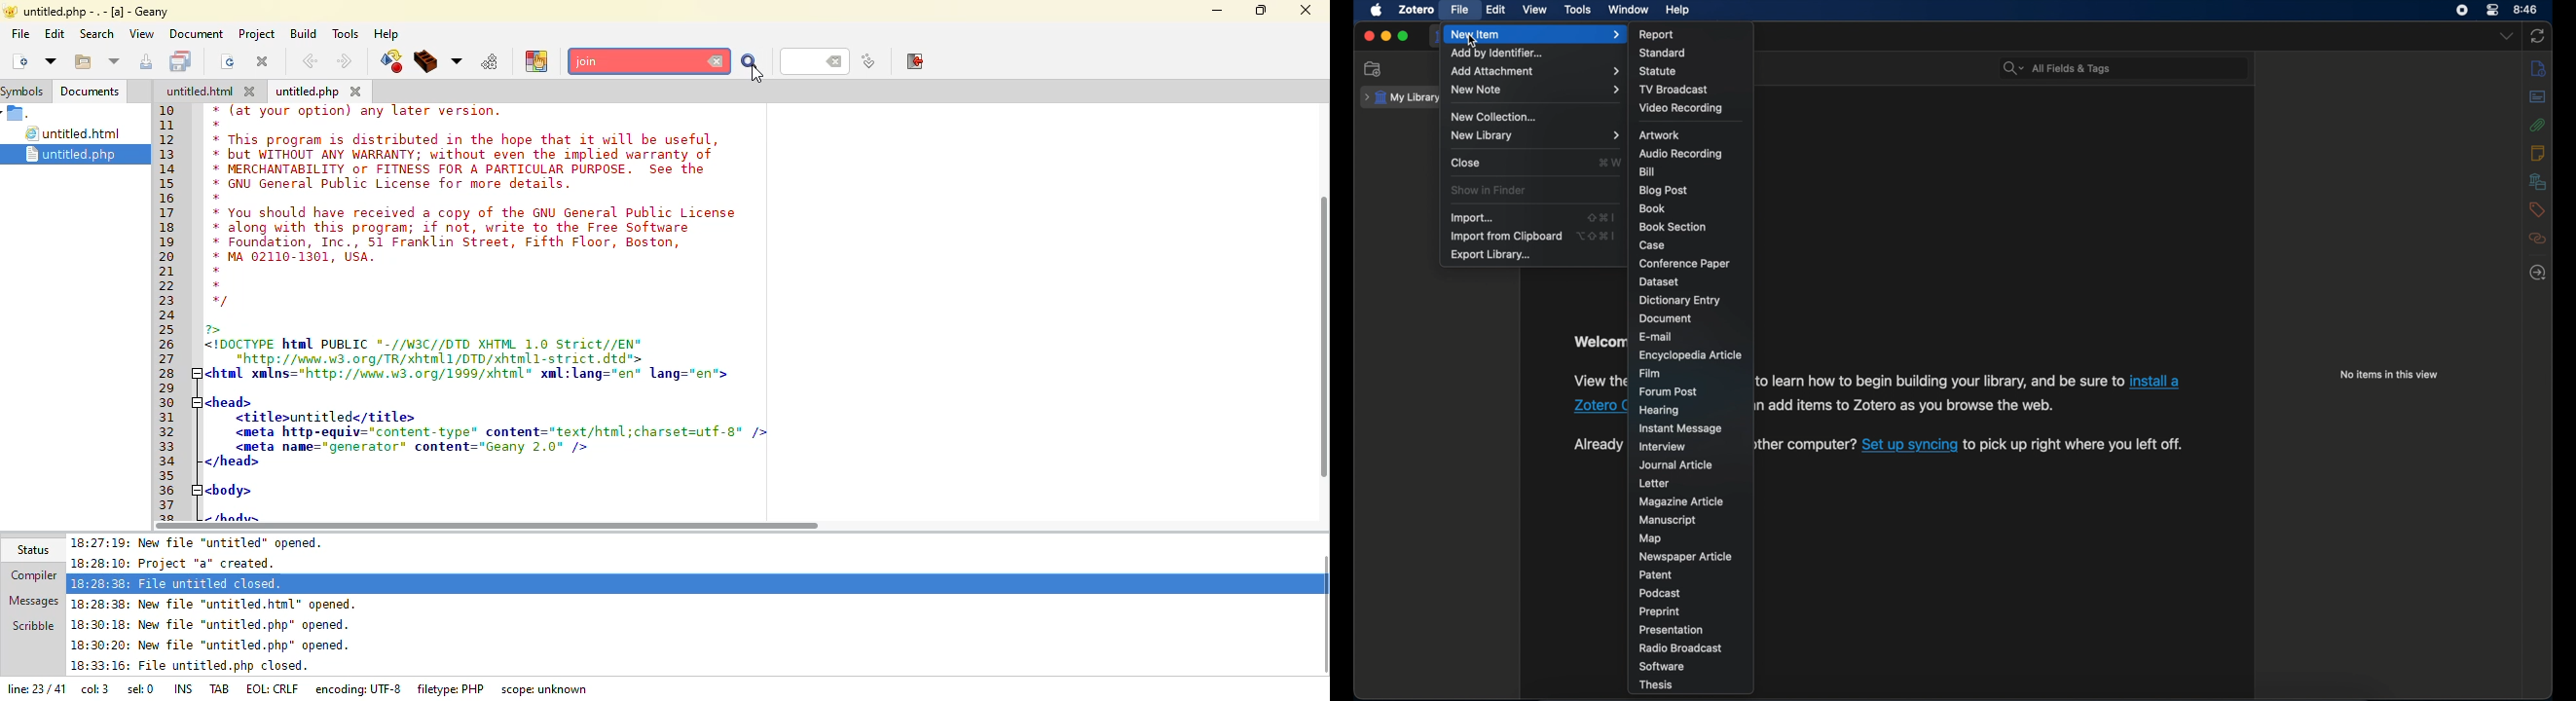 The image size is (2576, 728). Describe the element at coordinates (219, 604) in the screenshot. I see `18:28:38: new file "untitled.html" opened.` at that location.